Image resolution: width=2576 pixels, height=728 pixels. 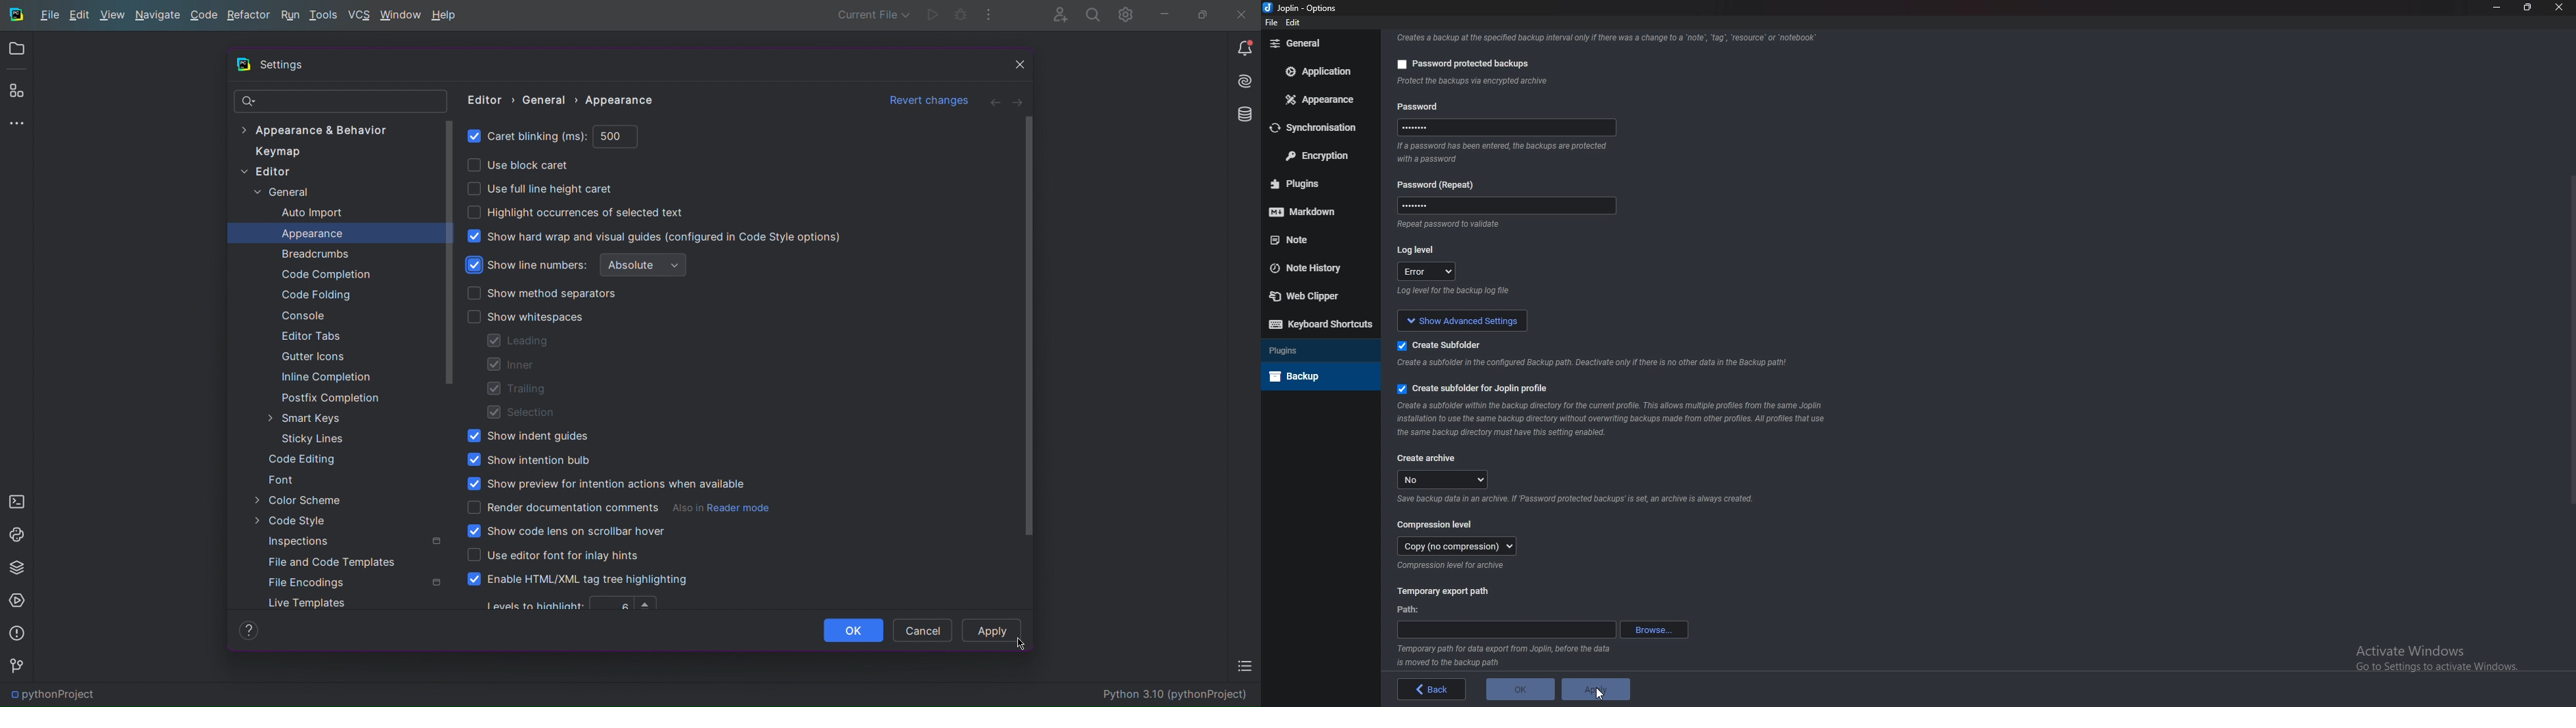 I want to click on VCS, so click(x=360, y=15).